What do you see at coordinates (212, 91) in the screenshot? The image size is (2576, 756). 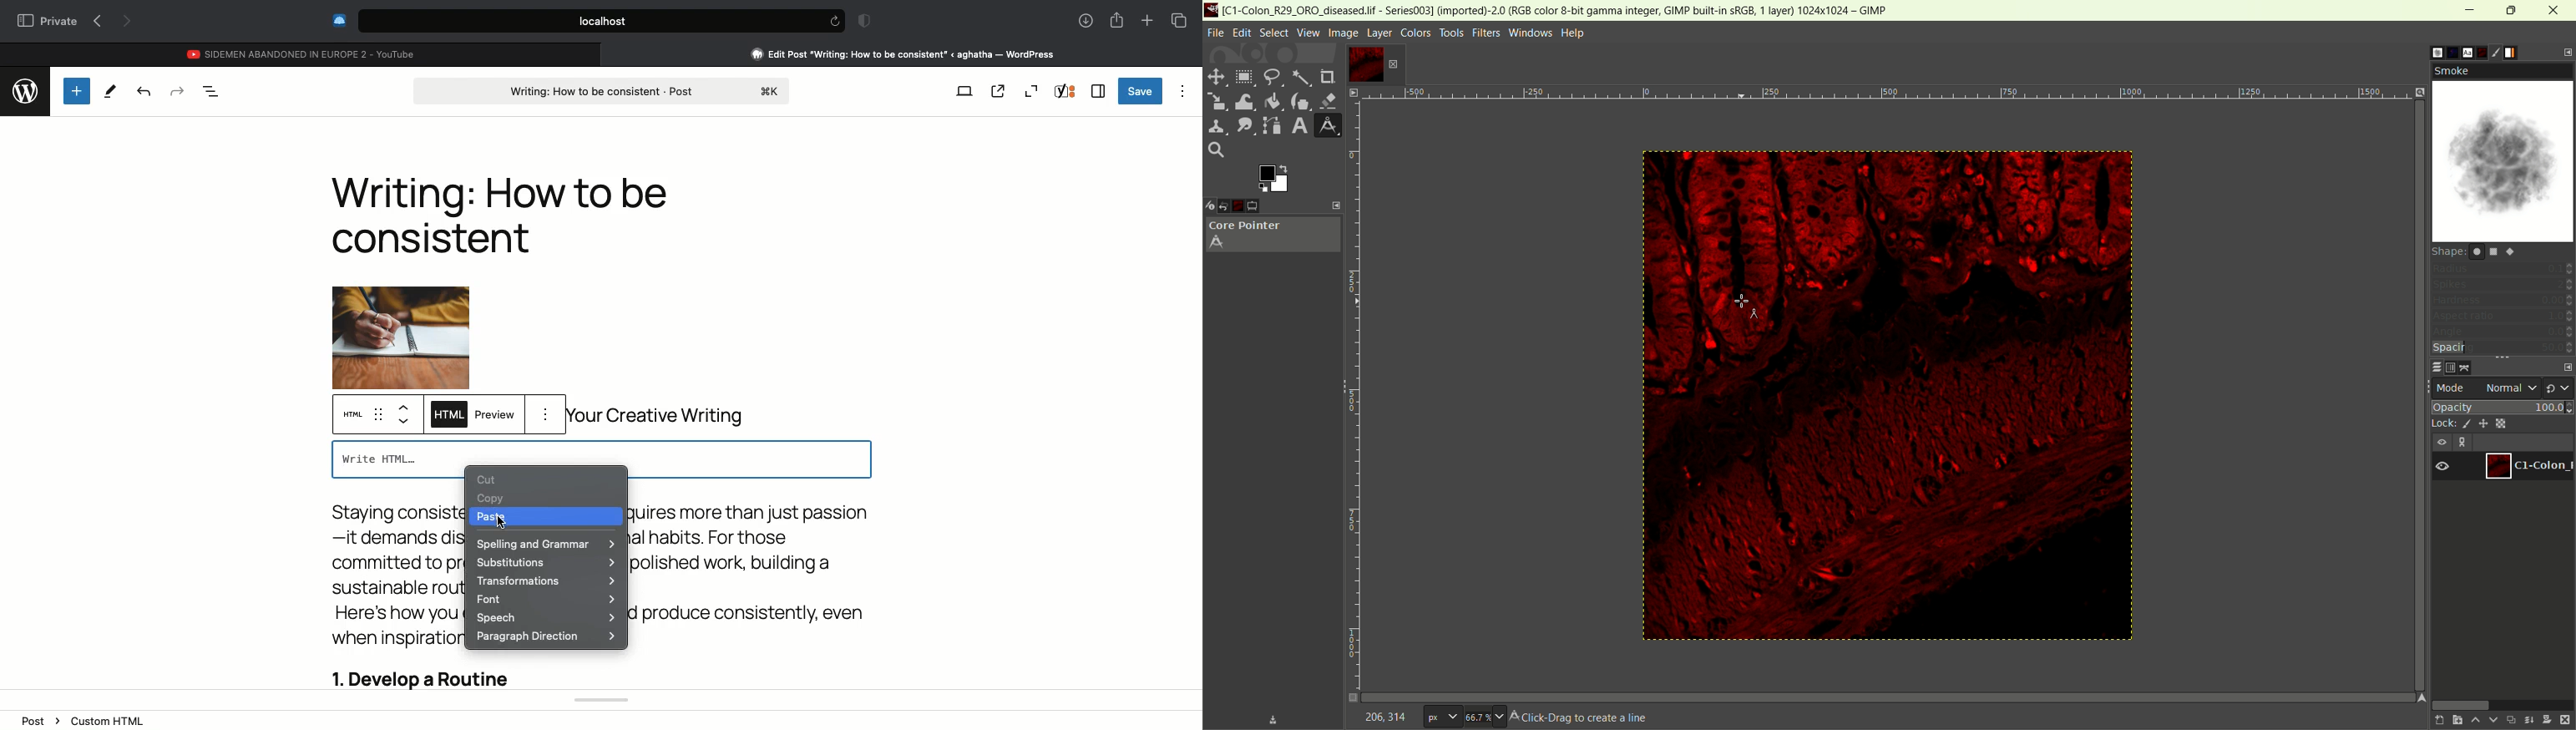 I see `Document overview` at bounding box center [212, 91].